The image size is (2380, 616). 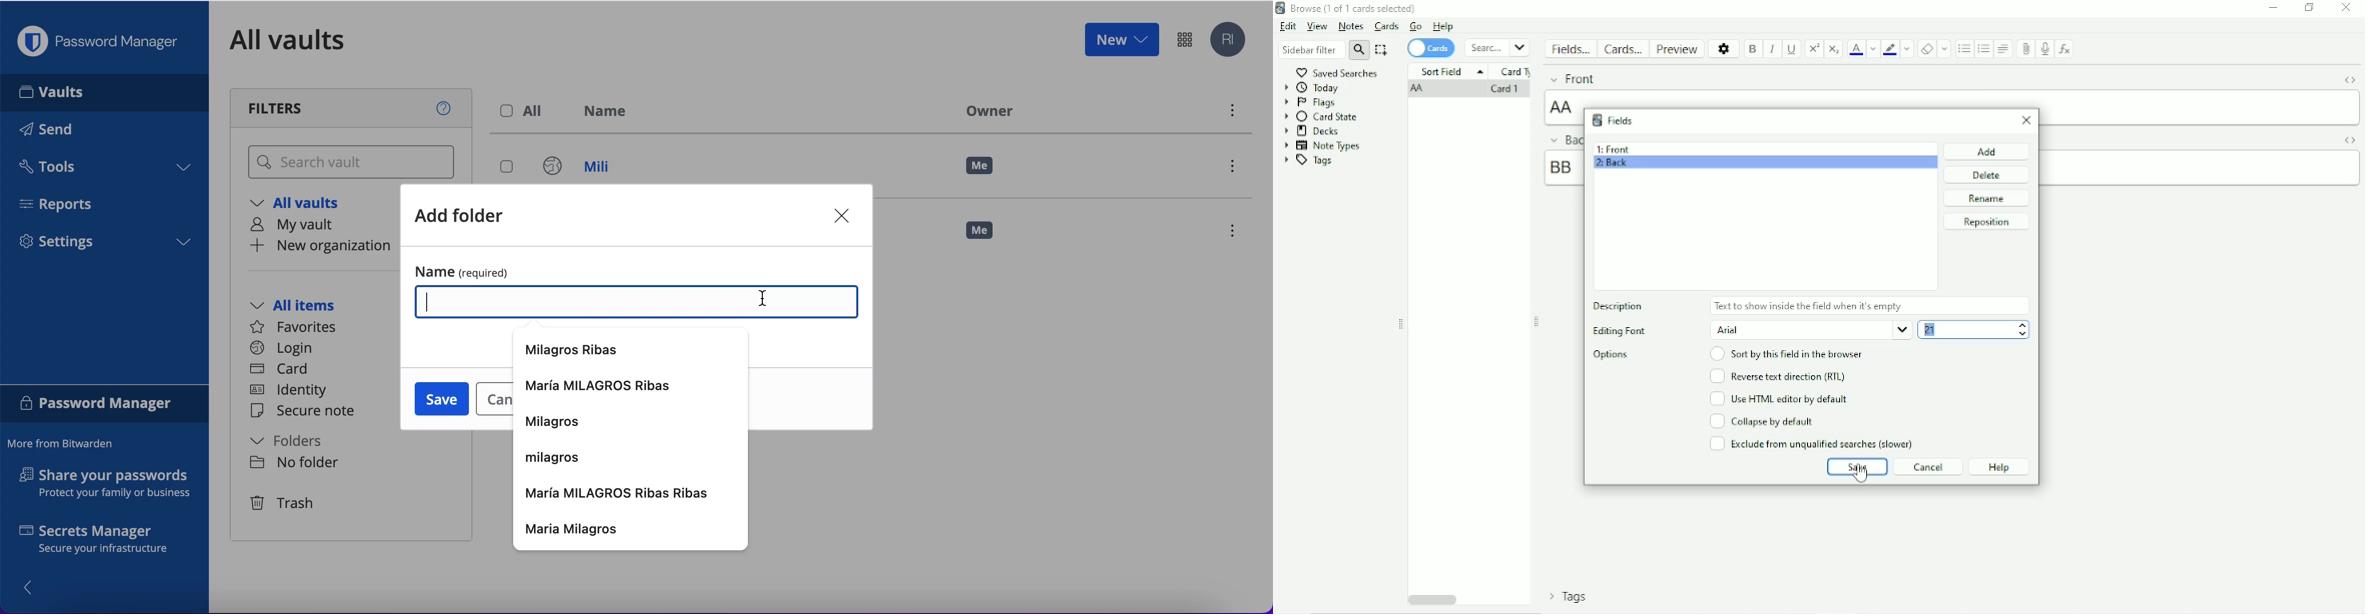 What do you see at coordinates (492, 401) in the screenshot?
I see `cancel` at bounding box center [492, 401].